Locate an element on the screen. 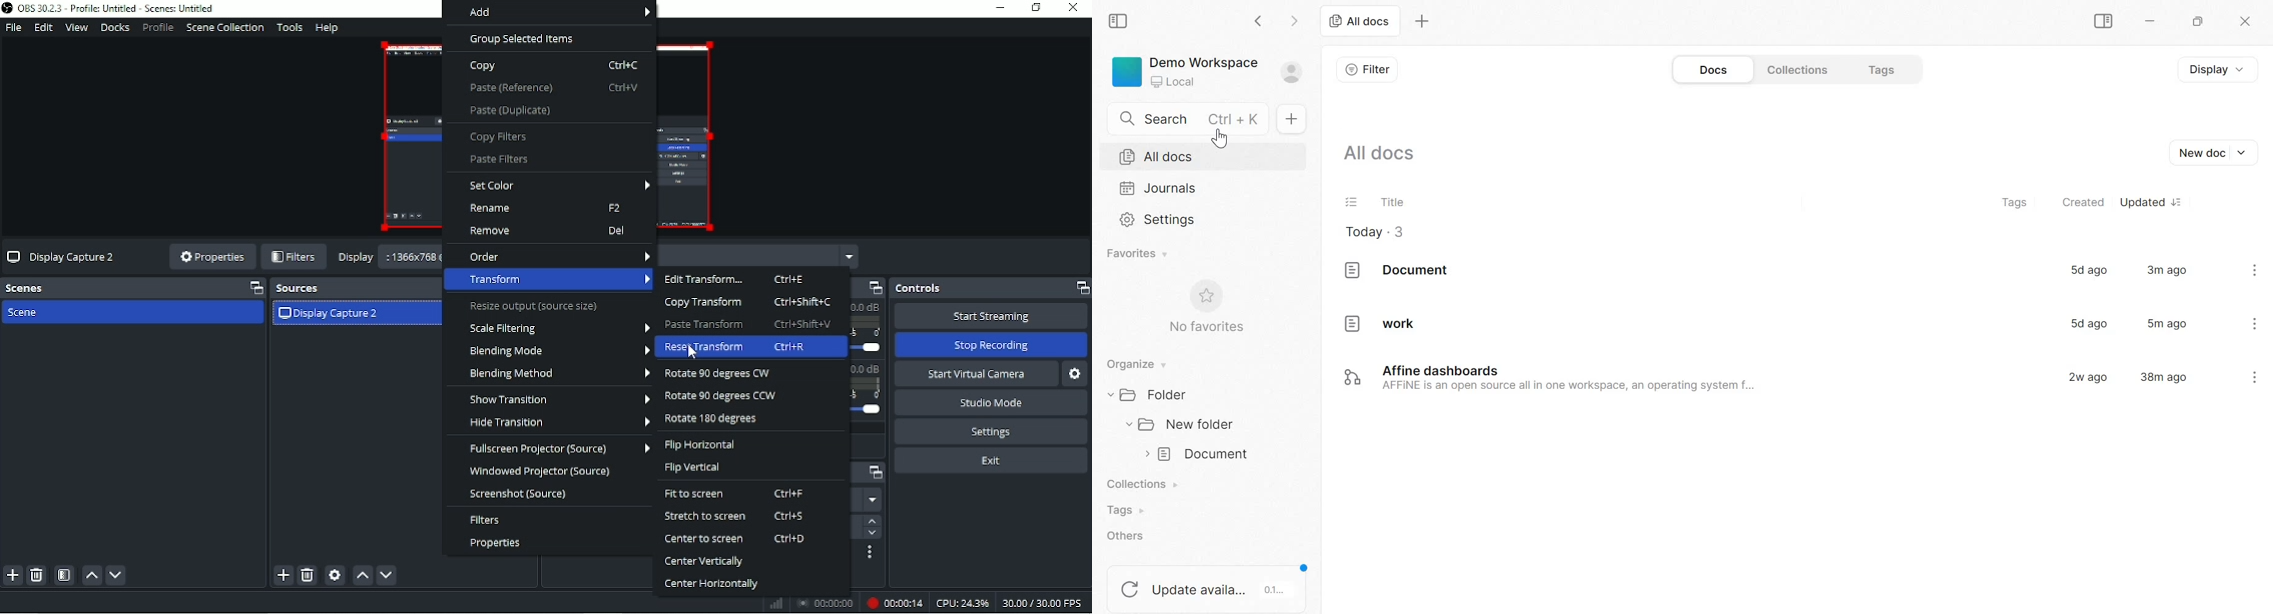  Fit to screen is located at coordinates (737, 494).